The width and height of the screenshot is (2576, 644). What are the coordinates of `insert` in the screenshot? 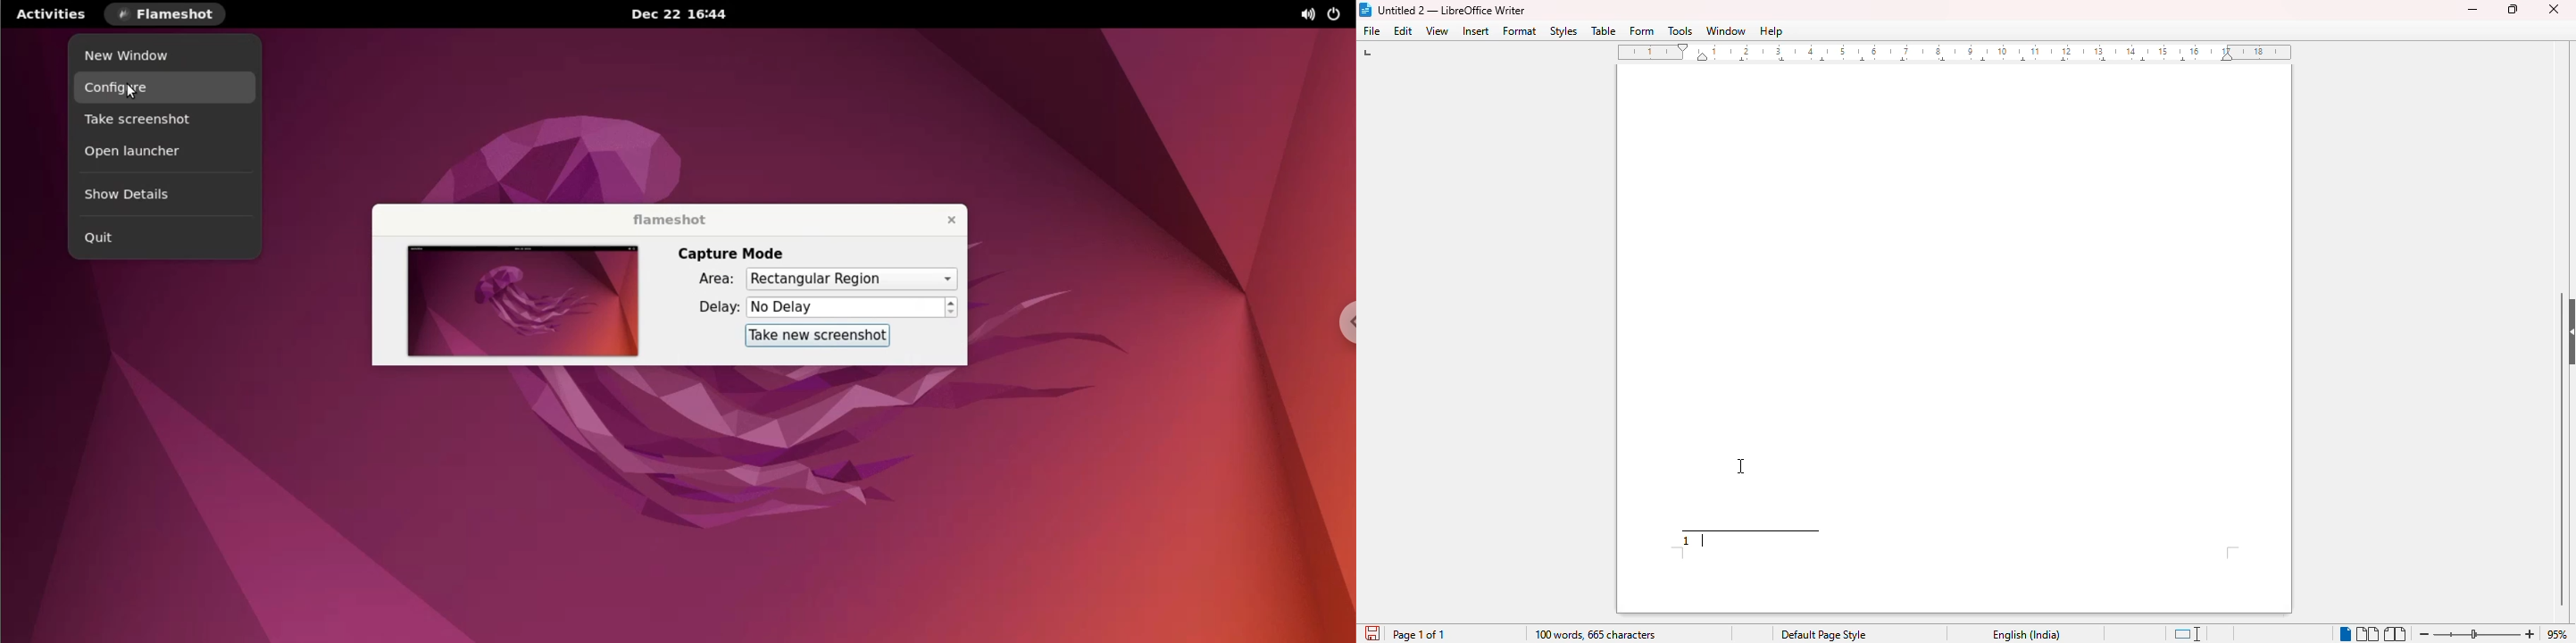 It's located at (1476, 30).